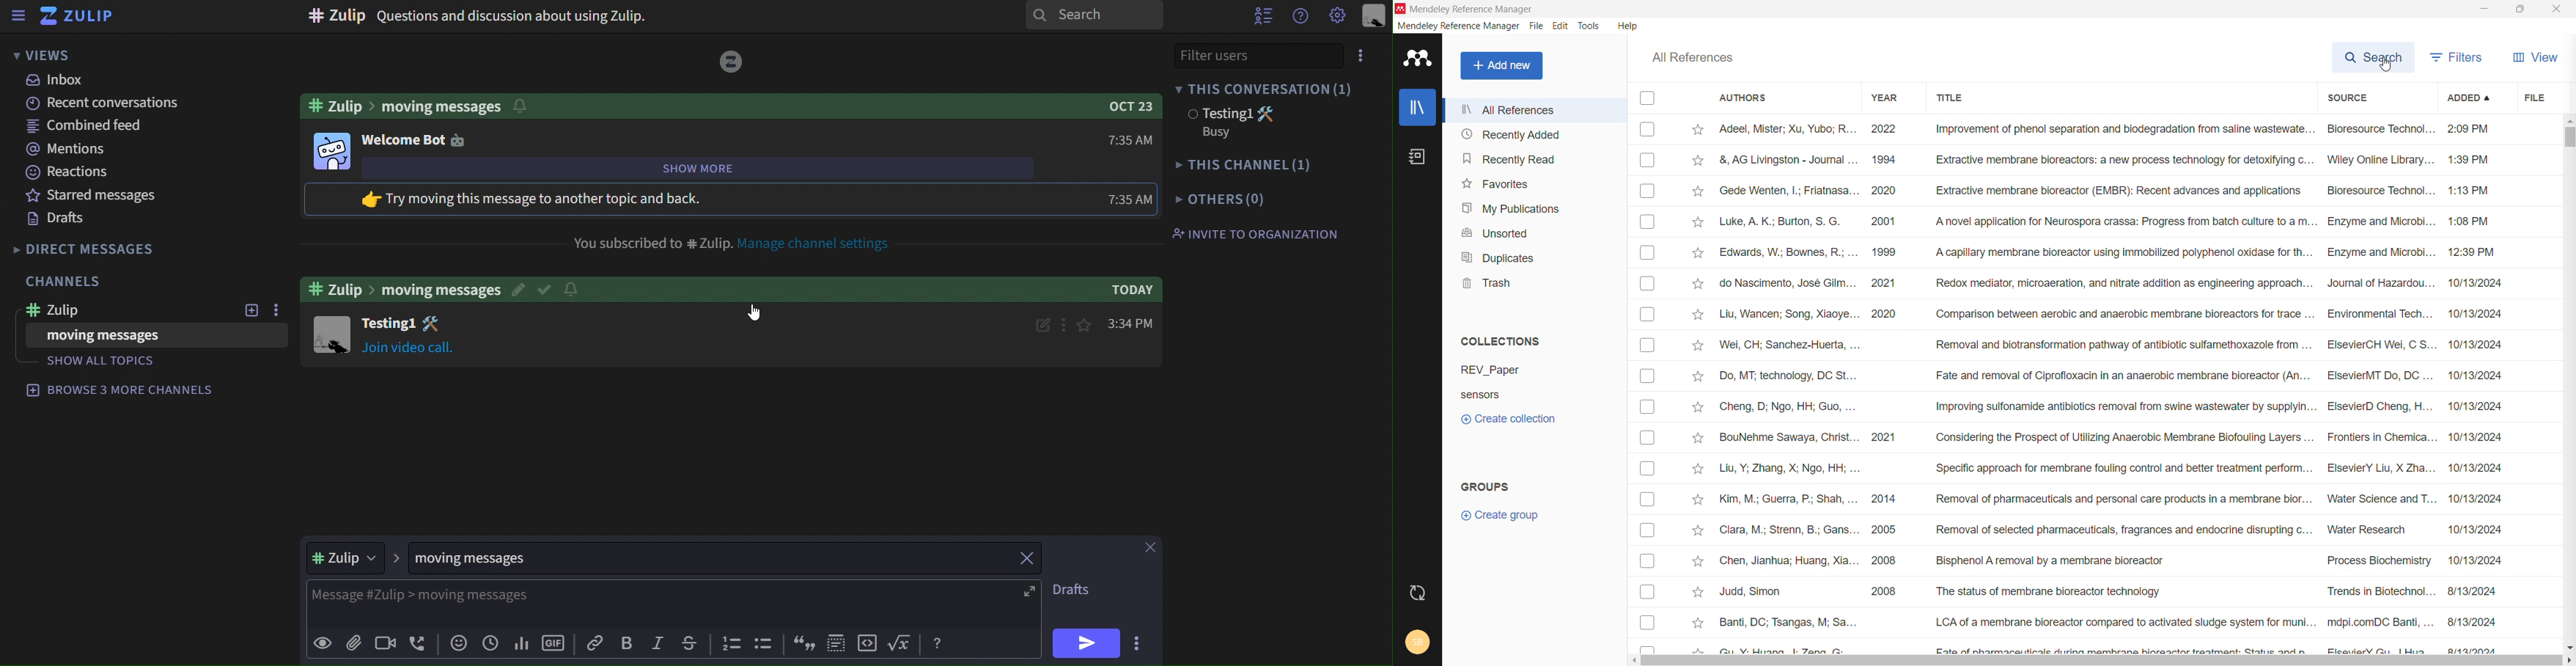  Describe the element at coordinates (1649, 282) in the screenshot. I see `Checkbox` at that location.